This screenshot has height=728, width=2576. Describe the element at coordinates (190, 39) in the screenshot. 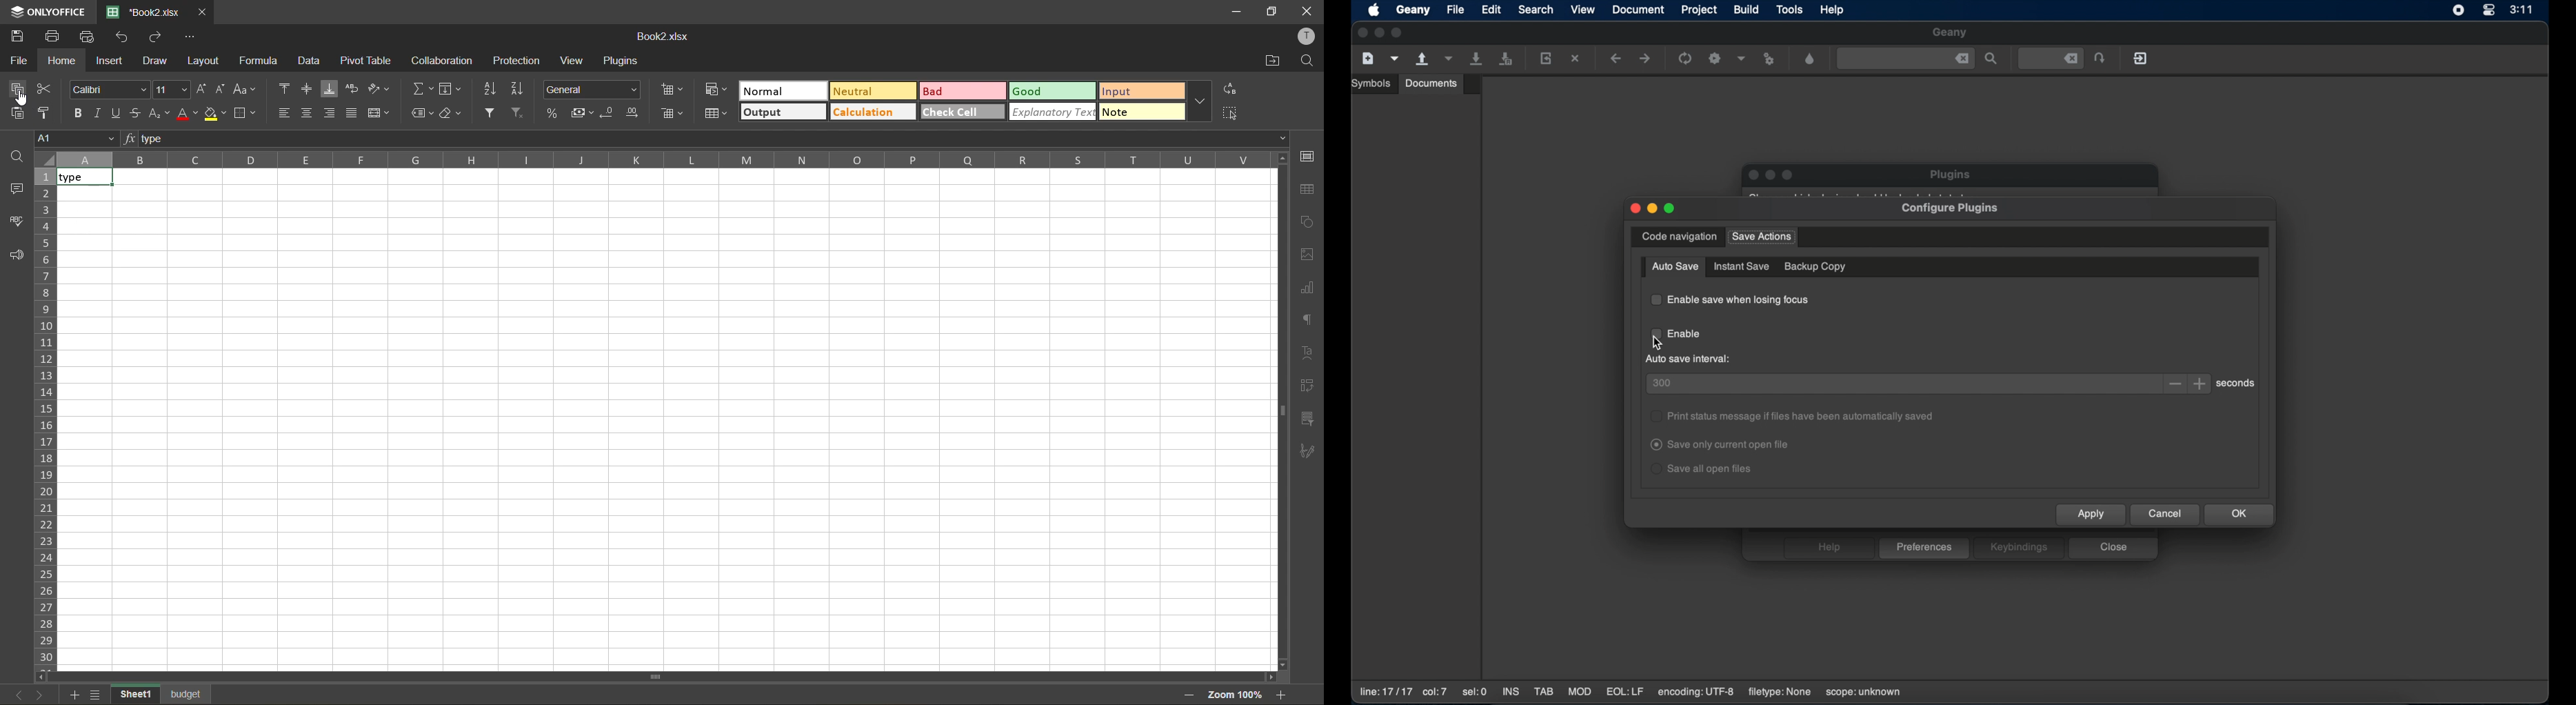

I see `customize quick access toolbar` at that location.